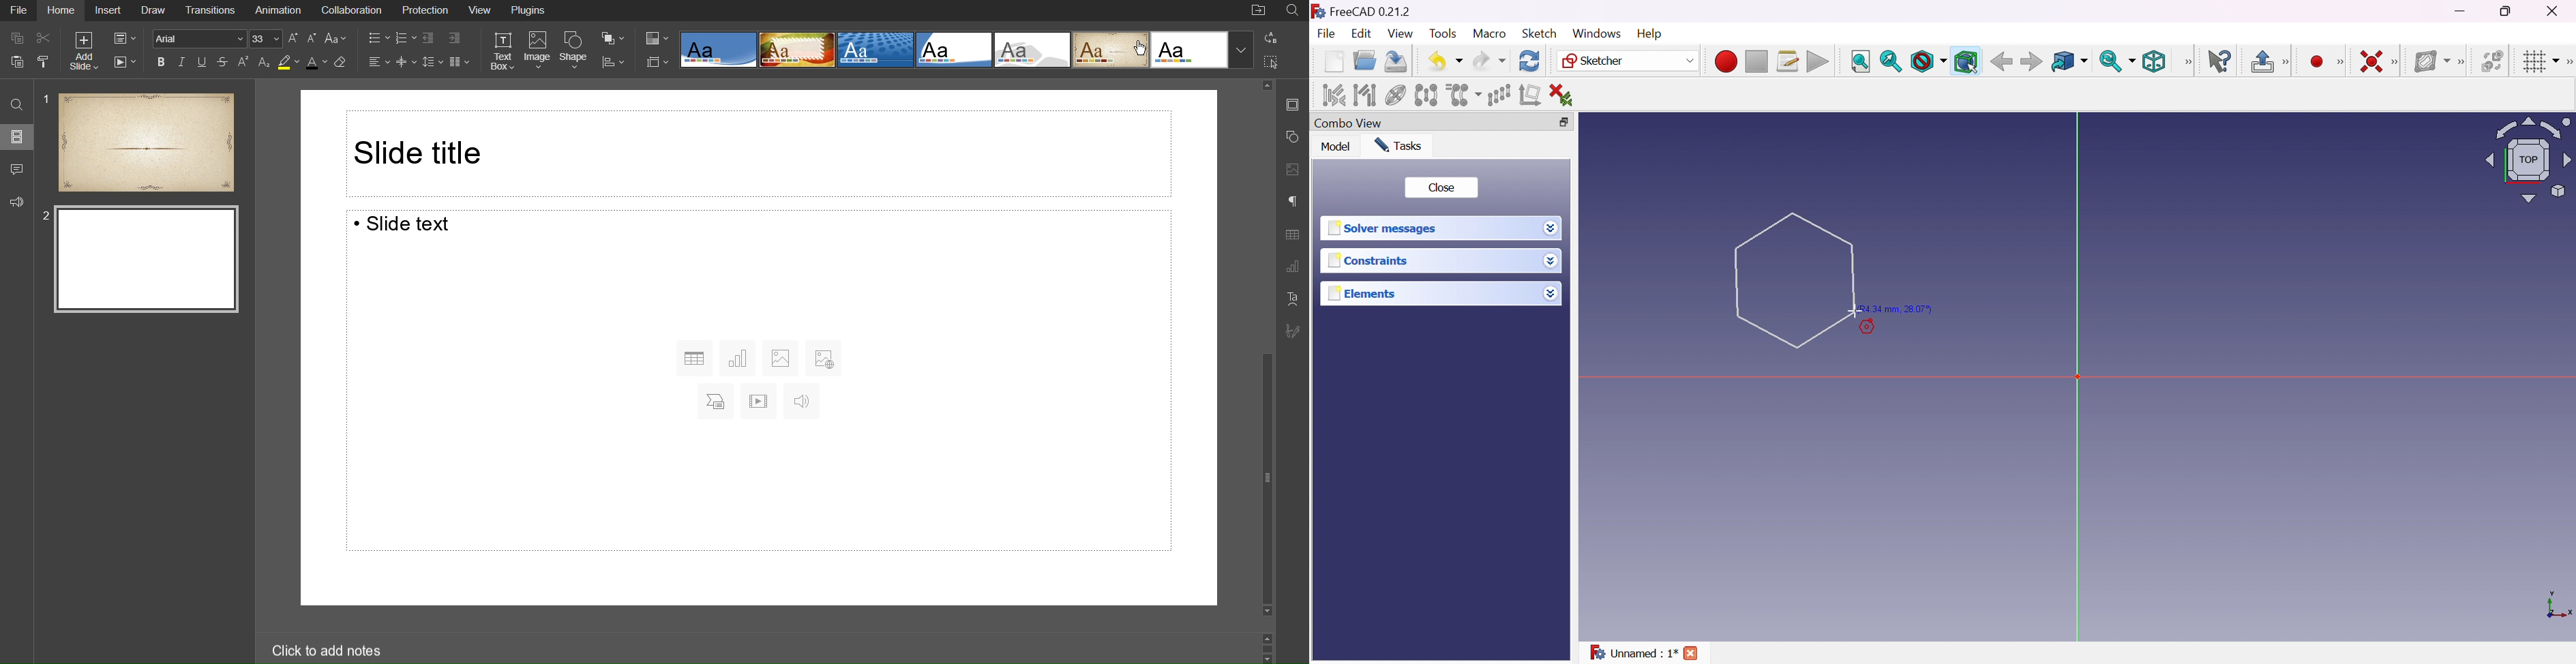 Image resolution: width=2576 pixels, height=672 pixels. What do you see at coordinates (1445, 34) in the screenshot?
I see `Tools` at bounding box center [1445, 34].